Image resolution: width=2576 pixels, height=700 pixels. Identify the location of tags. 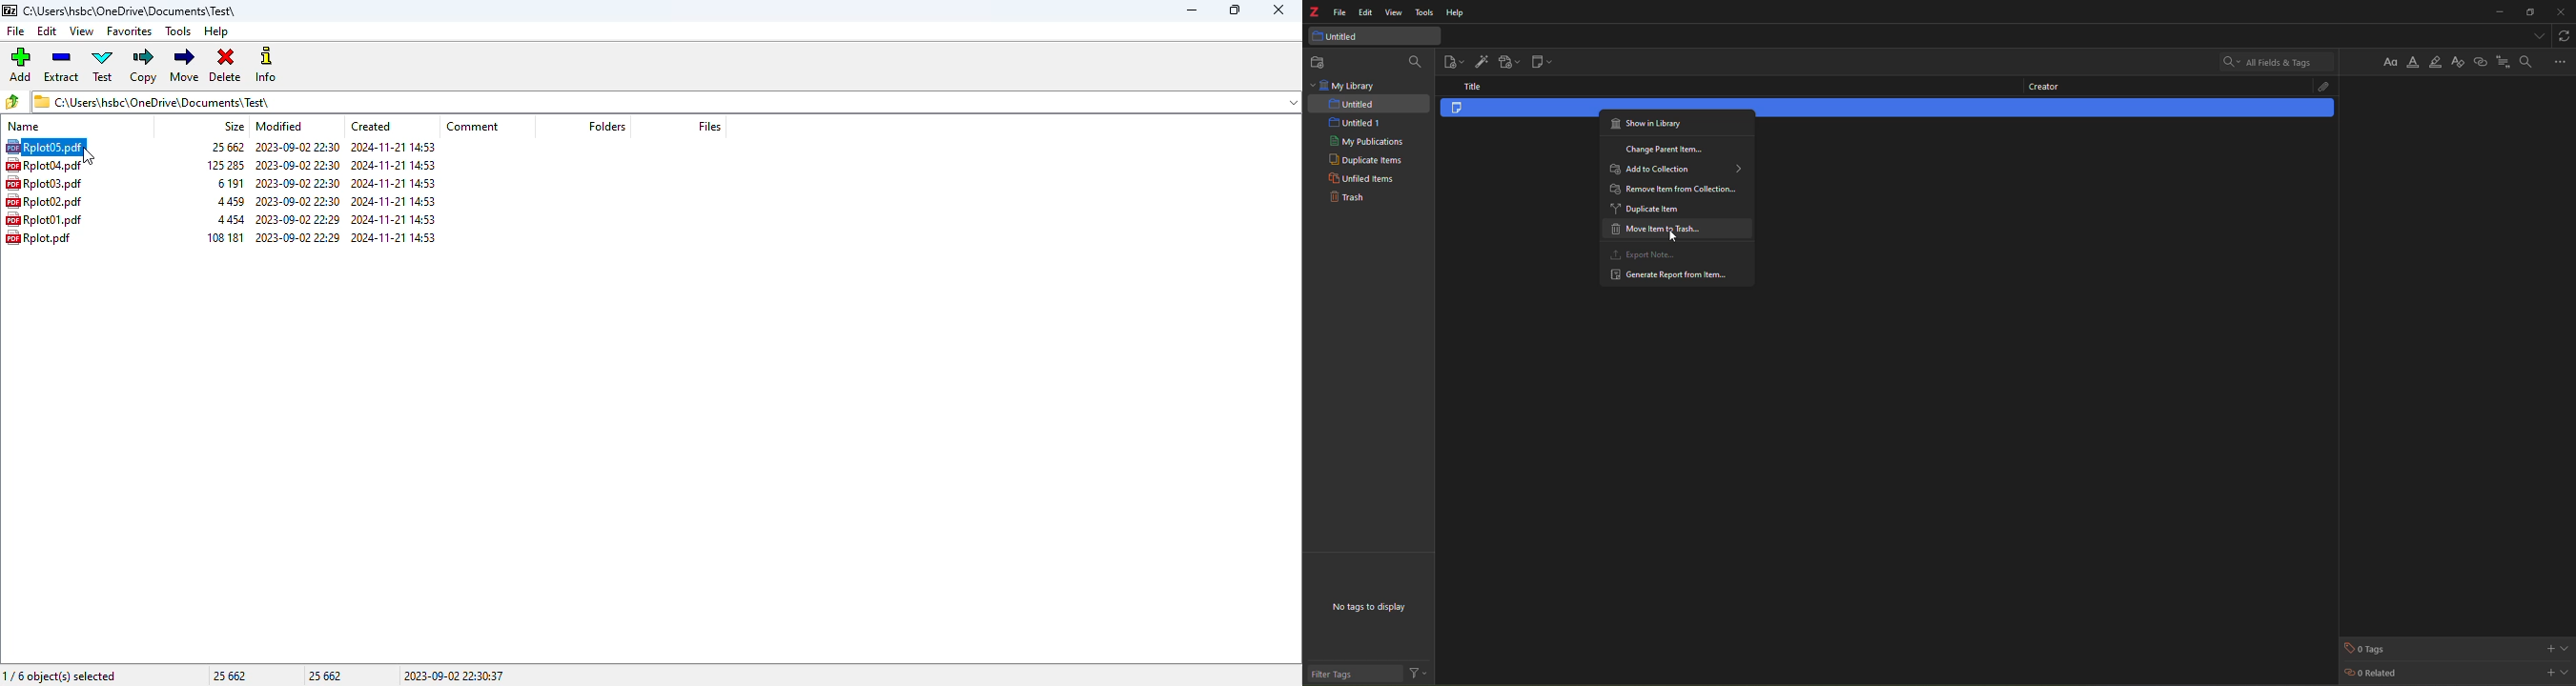
(2369, 648).